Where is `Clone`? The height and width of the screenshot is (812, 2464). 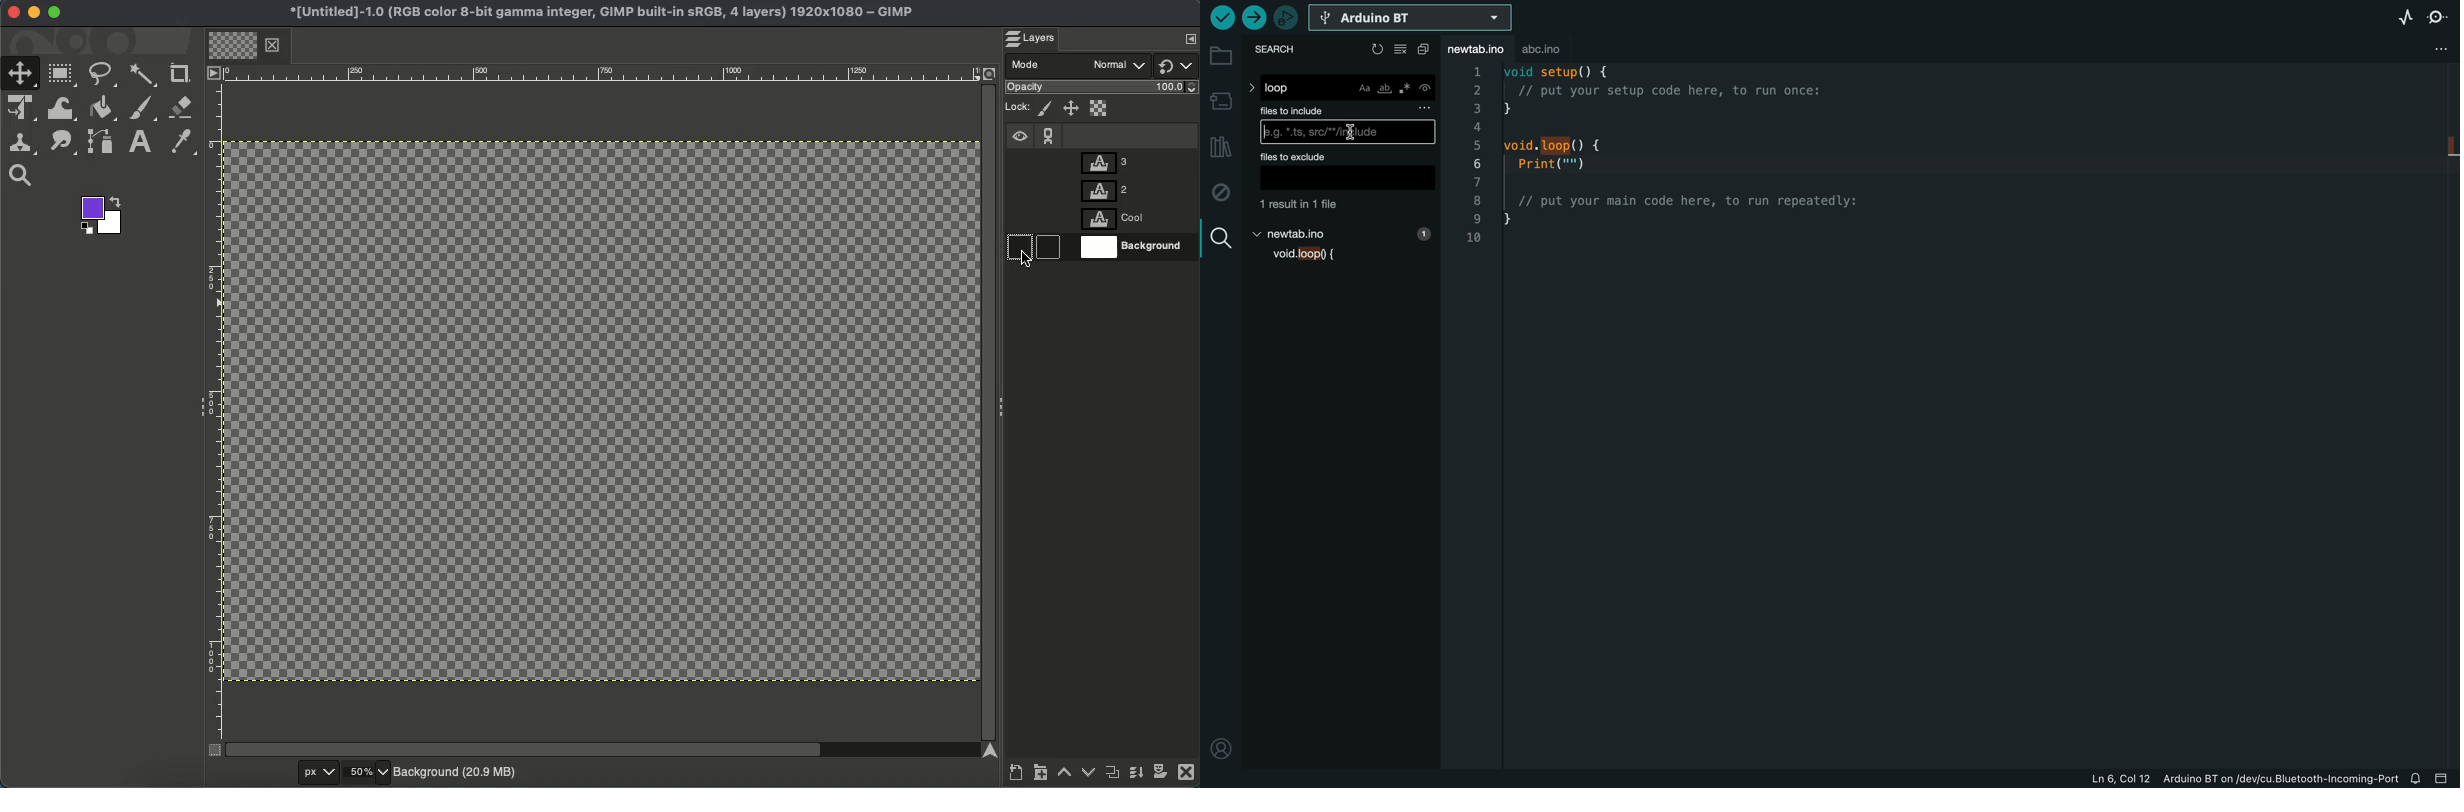 Clone is located at coordinates (25, 143).